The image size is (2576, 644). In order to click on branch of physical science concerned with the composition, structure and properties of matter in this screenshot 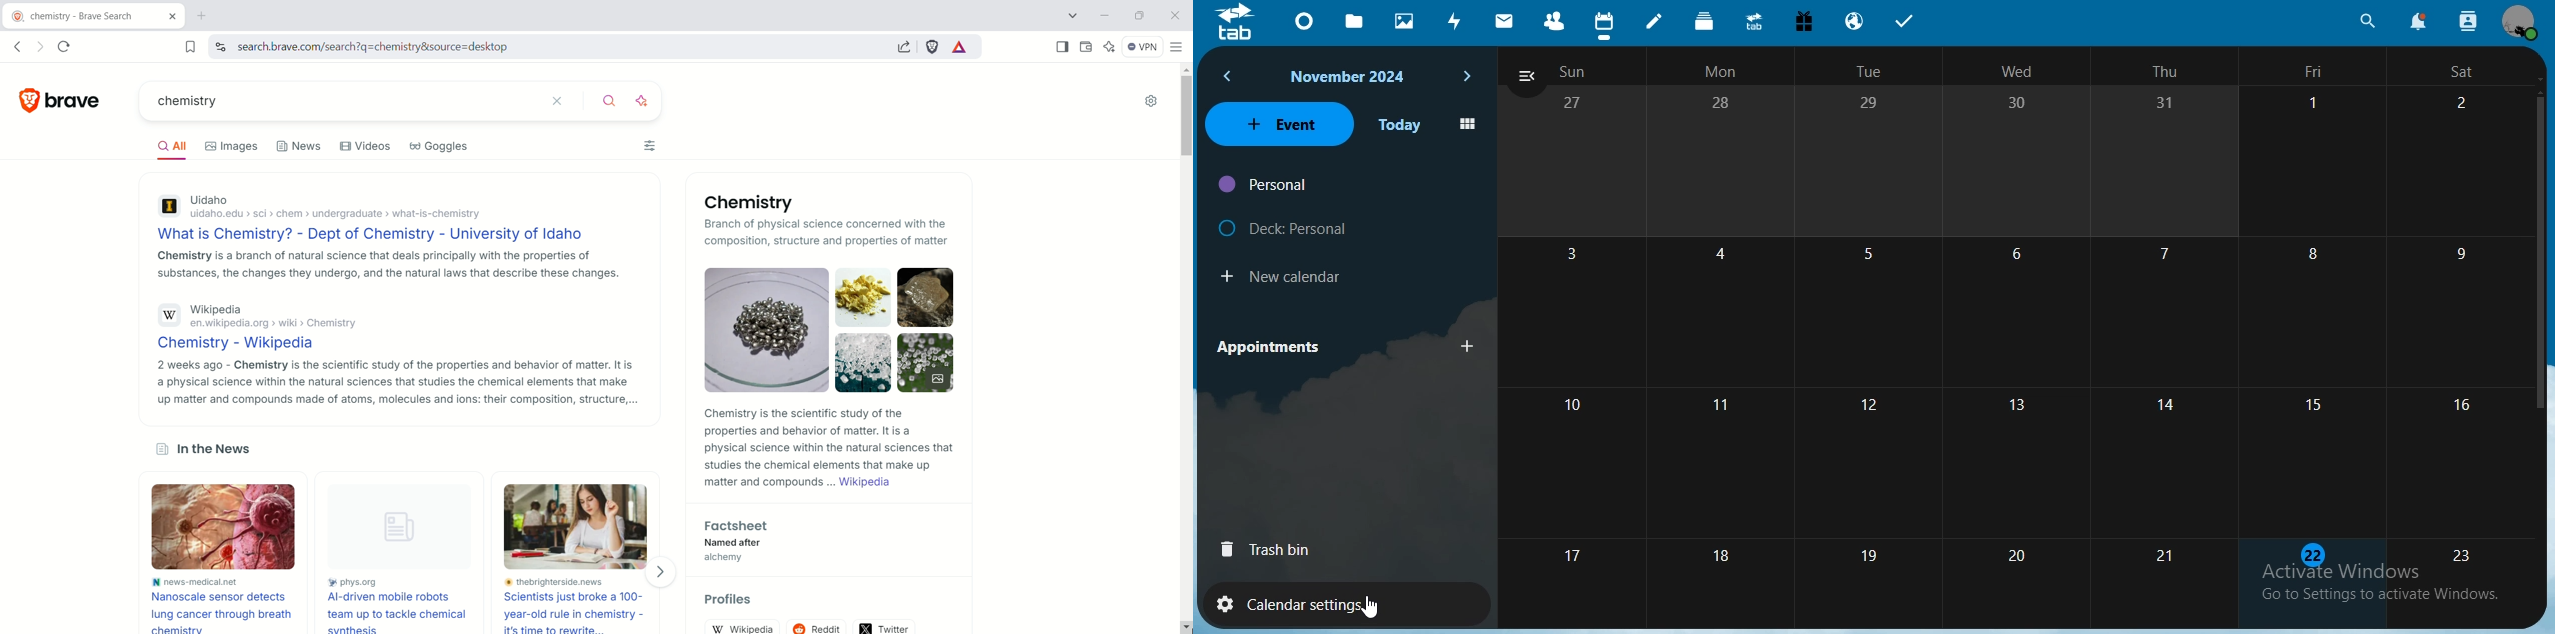, I will do `click(829, 234)`.